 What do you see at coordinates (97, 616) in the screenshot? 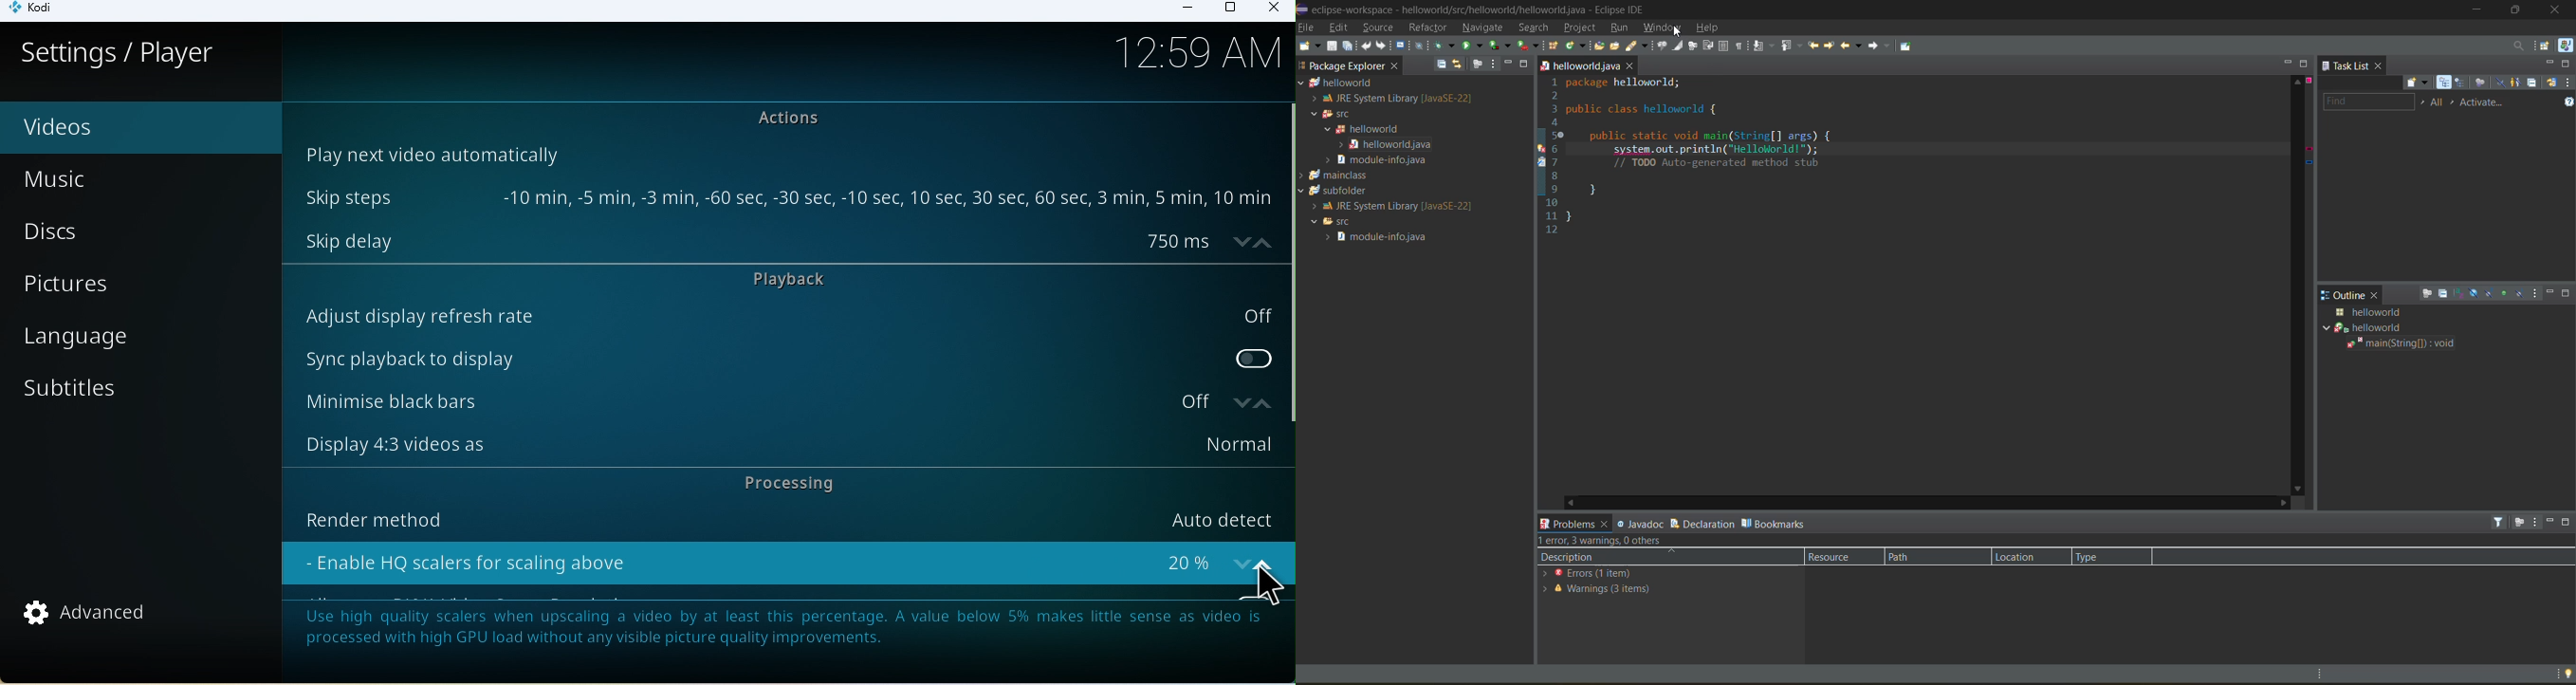
I see `Advanced` at bounding box center [97, 616].